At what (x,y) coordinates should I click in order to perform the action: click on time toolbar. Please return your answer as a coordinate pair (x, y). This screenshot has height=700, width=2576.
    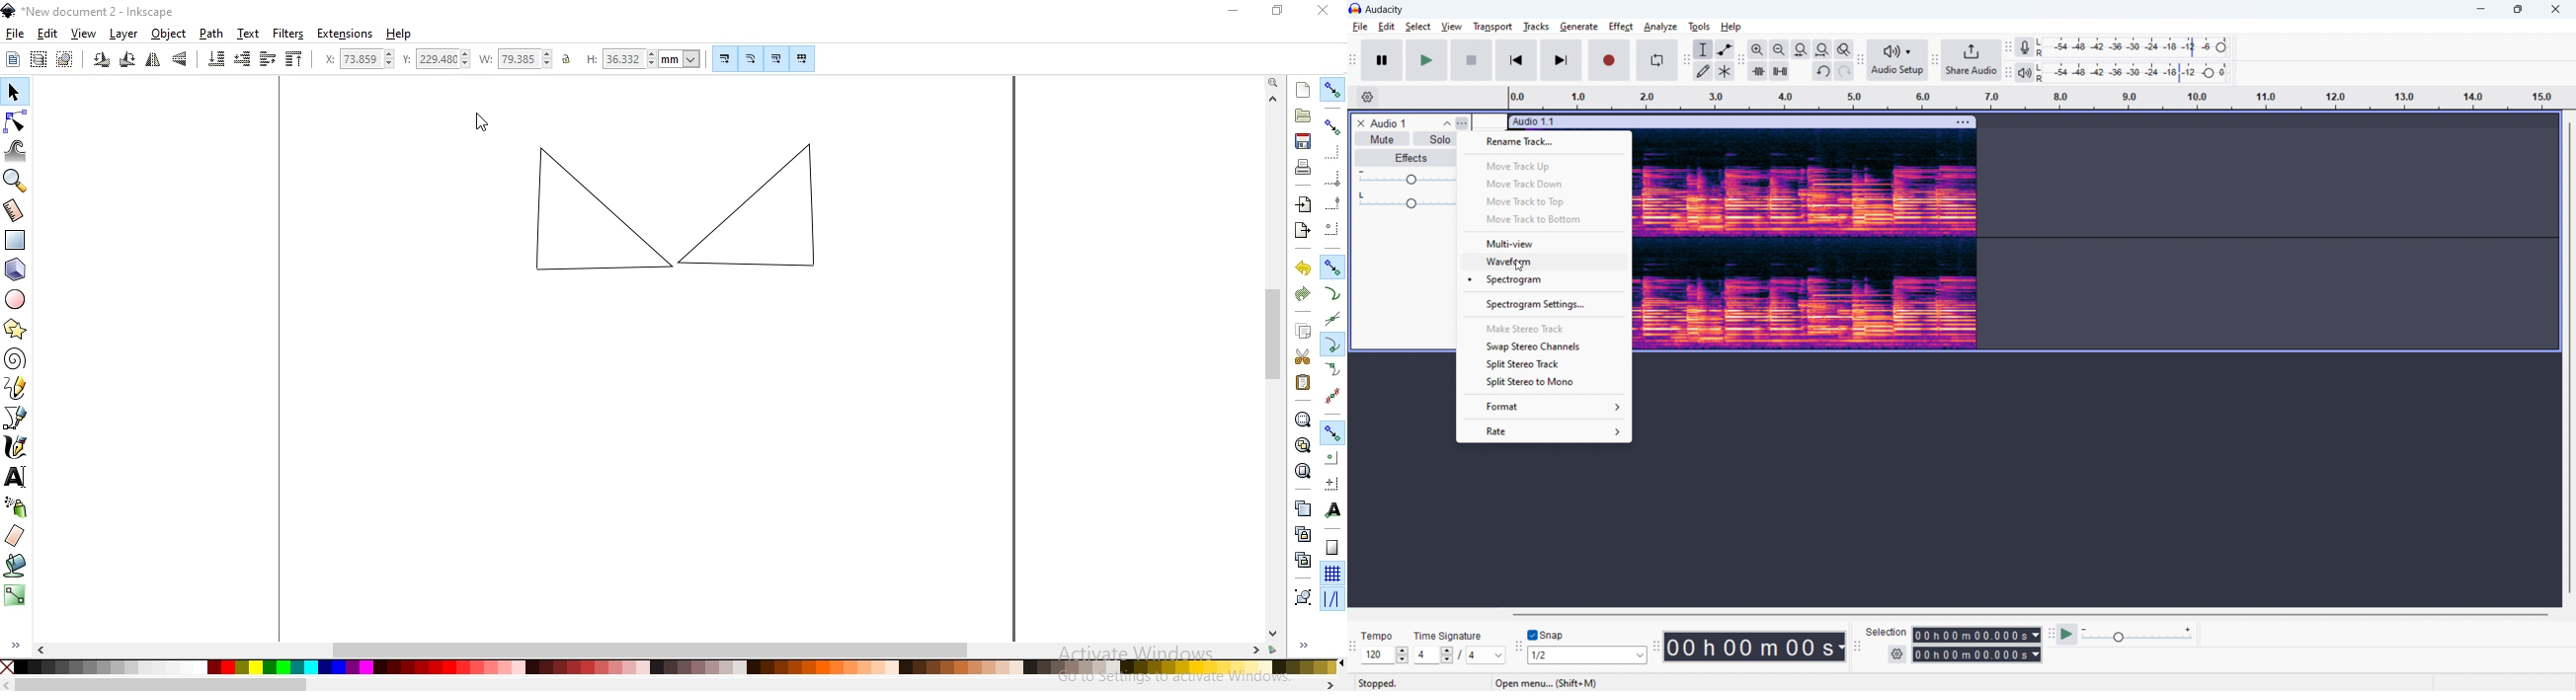
    Looking at the image, I should click on (1656, 648).